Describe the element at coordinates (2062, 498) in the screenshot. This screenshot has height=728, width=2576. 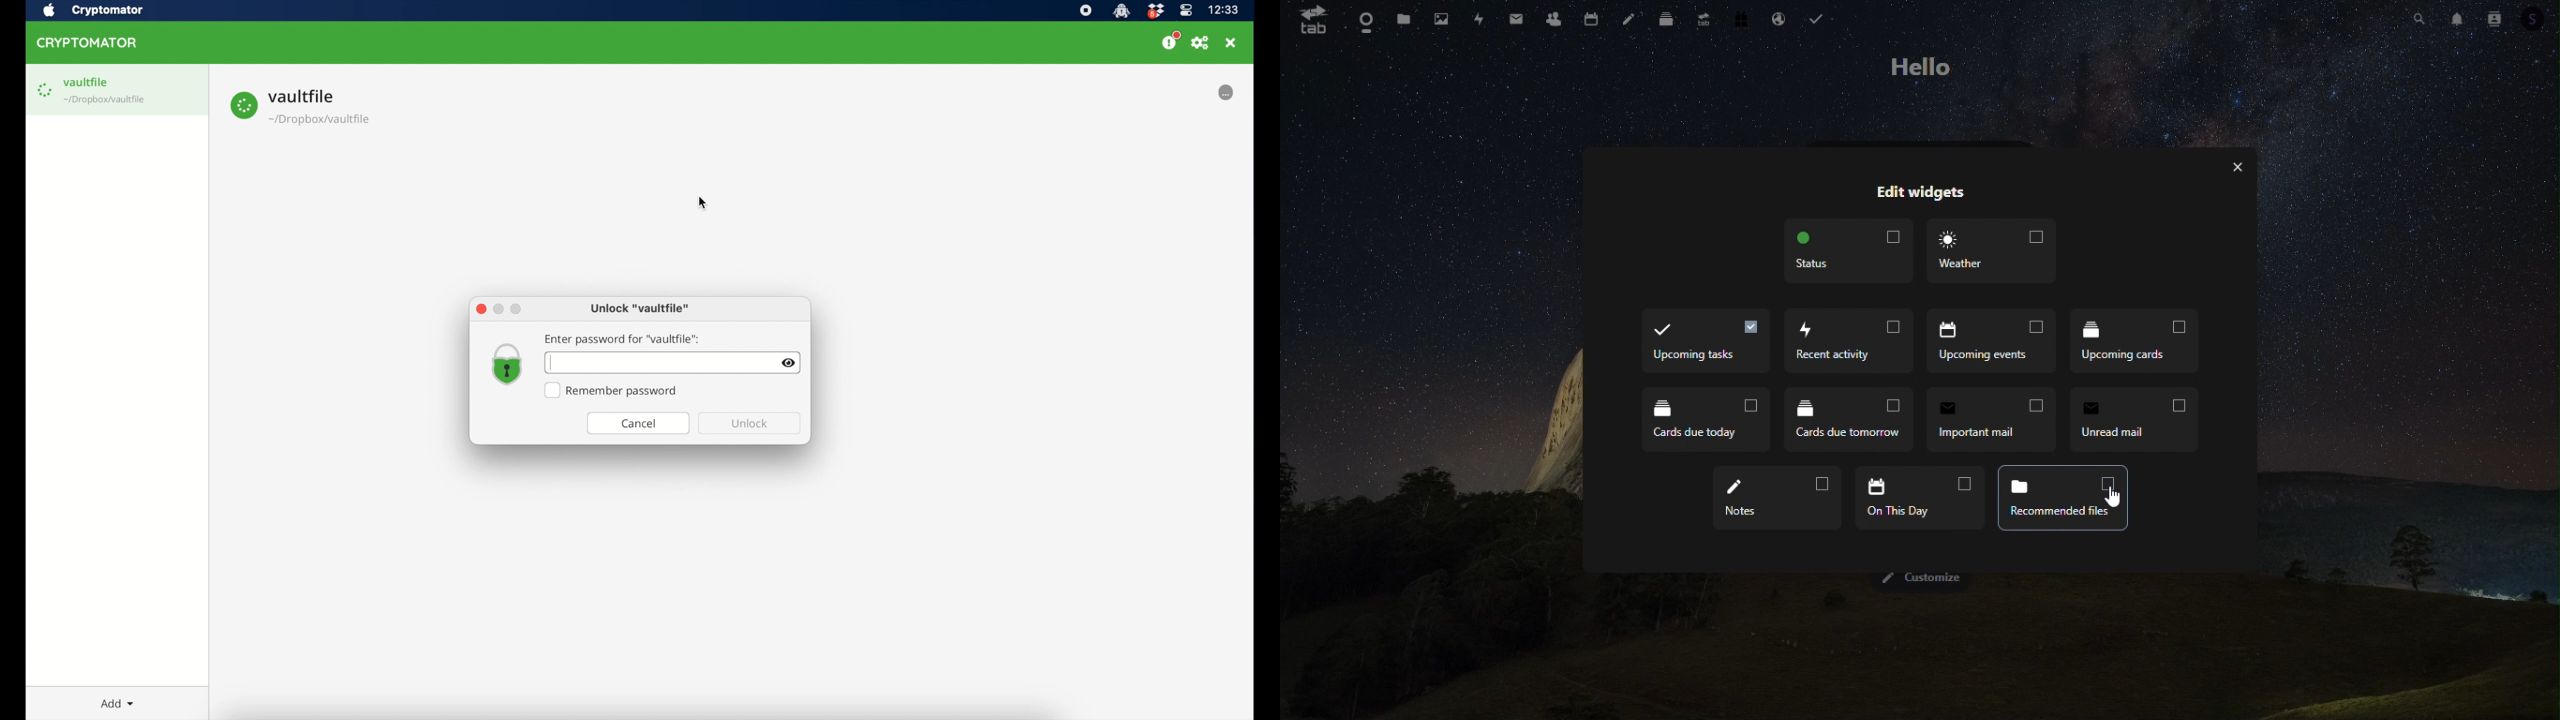
I see `upcoming tasks` at that location.